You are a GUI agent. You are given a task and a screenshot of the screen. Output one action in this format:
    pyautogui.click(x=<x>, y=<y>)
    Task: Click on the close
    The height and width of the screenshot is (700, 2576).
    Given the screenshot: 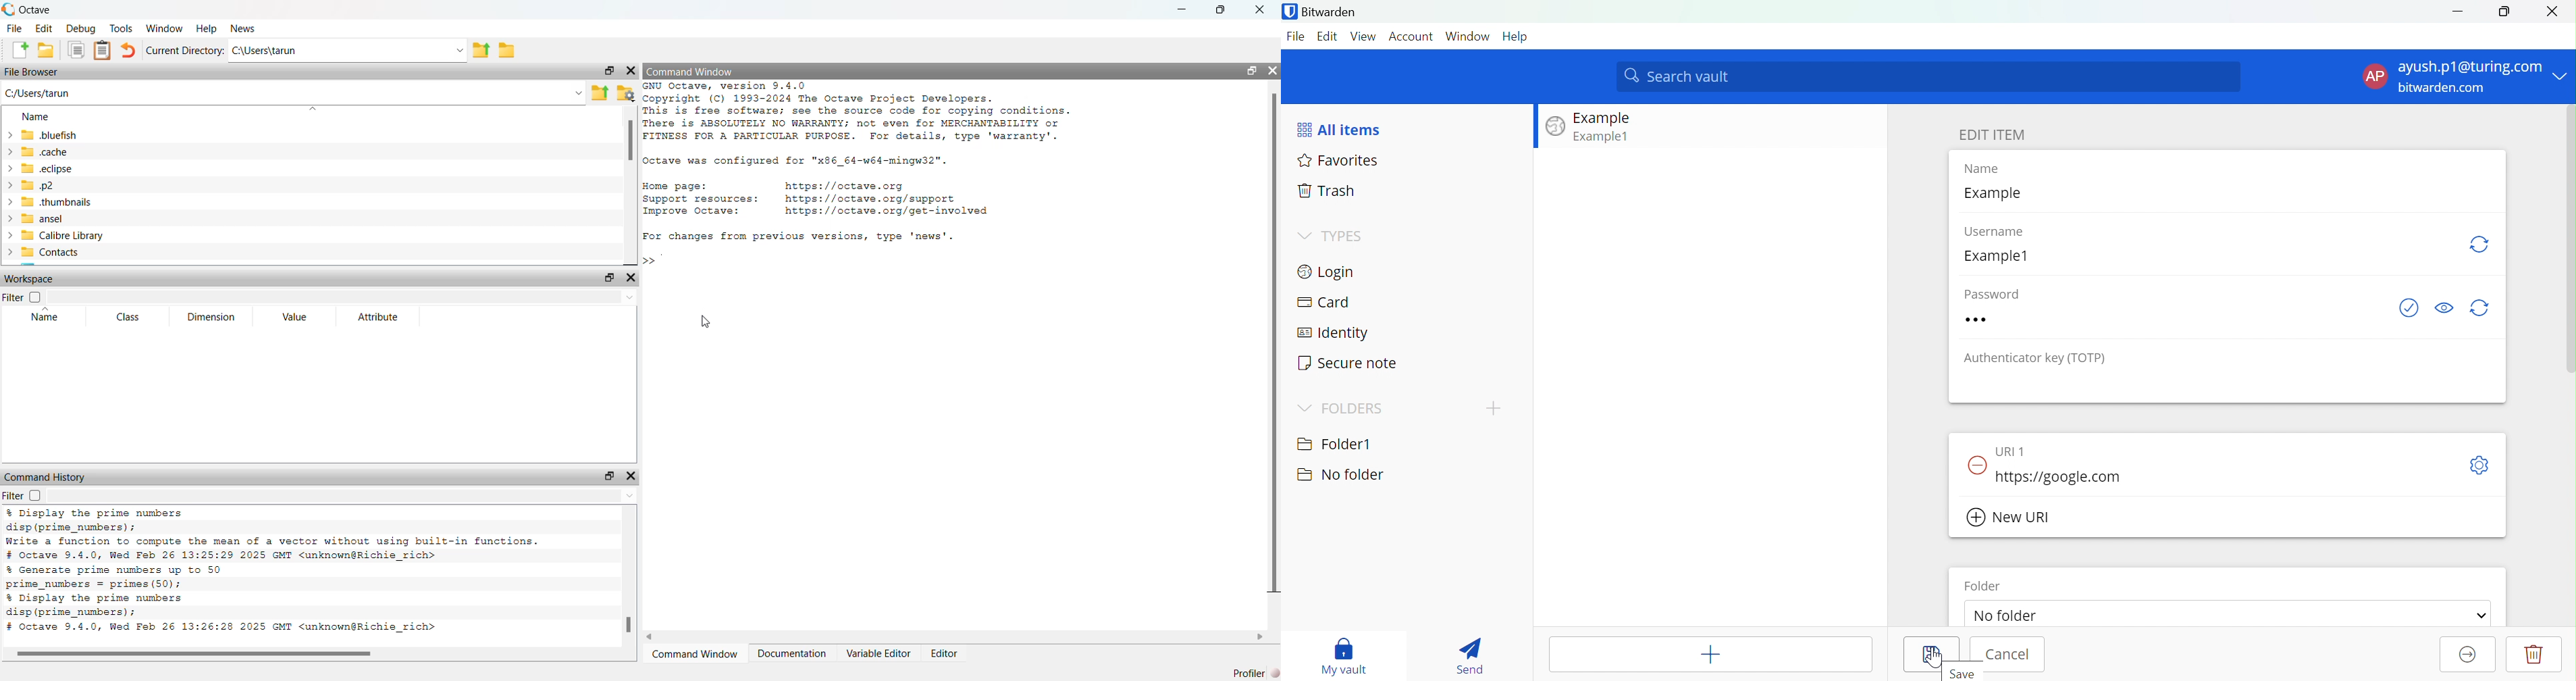 What is the action you would take?
    pyautogui.click(x=1261, y=10)
    